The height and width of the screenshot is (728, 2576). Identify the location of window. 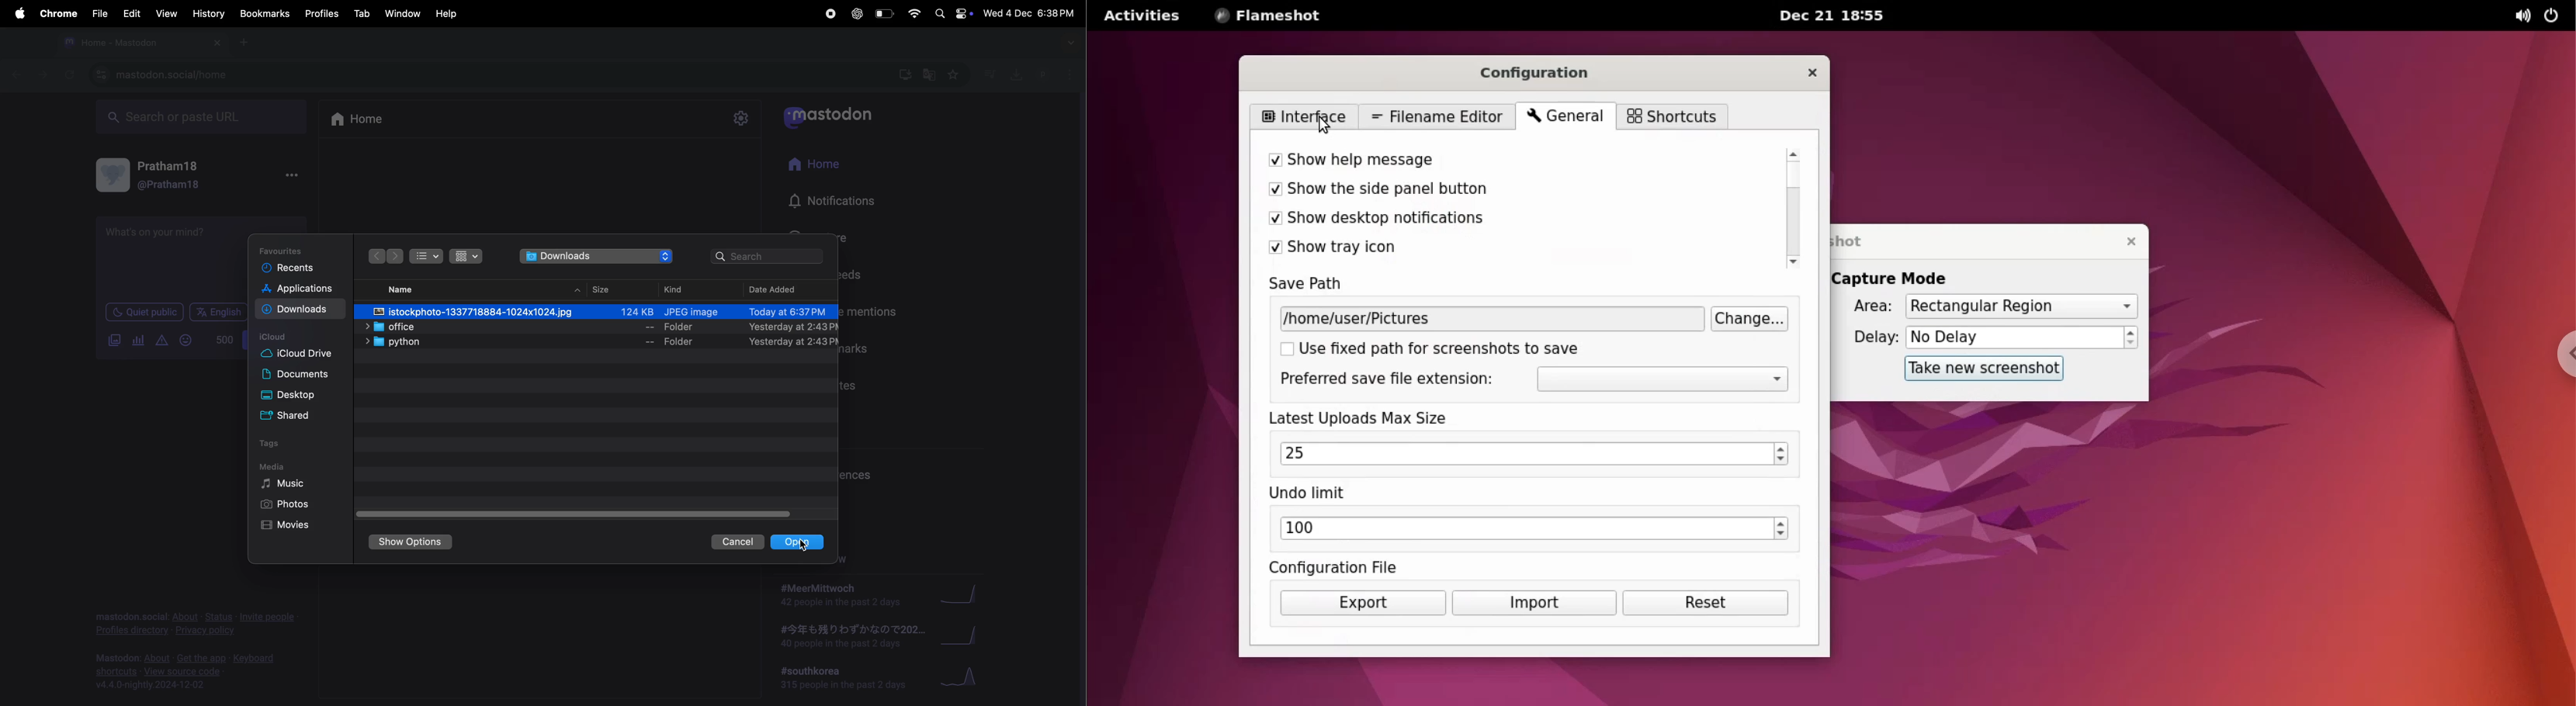
(404, 13).